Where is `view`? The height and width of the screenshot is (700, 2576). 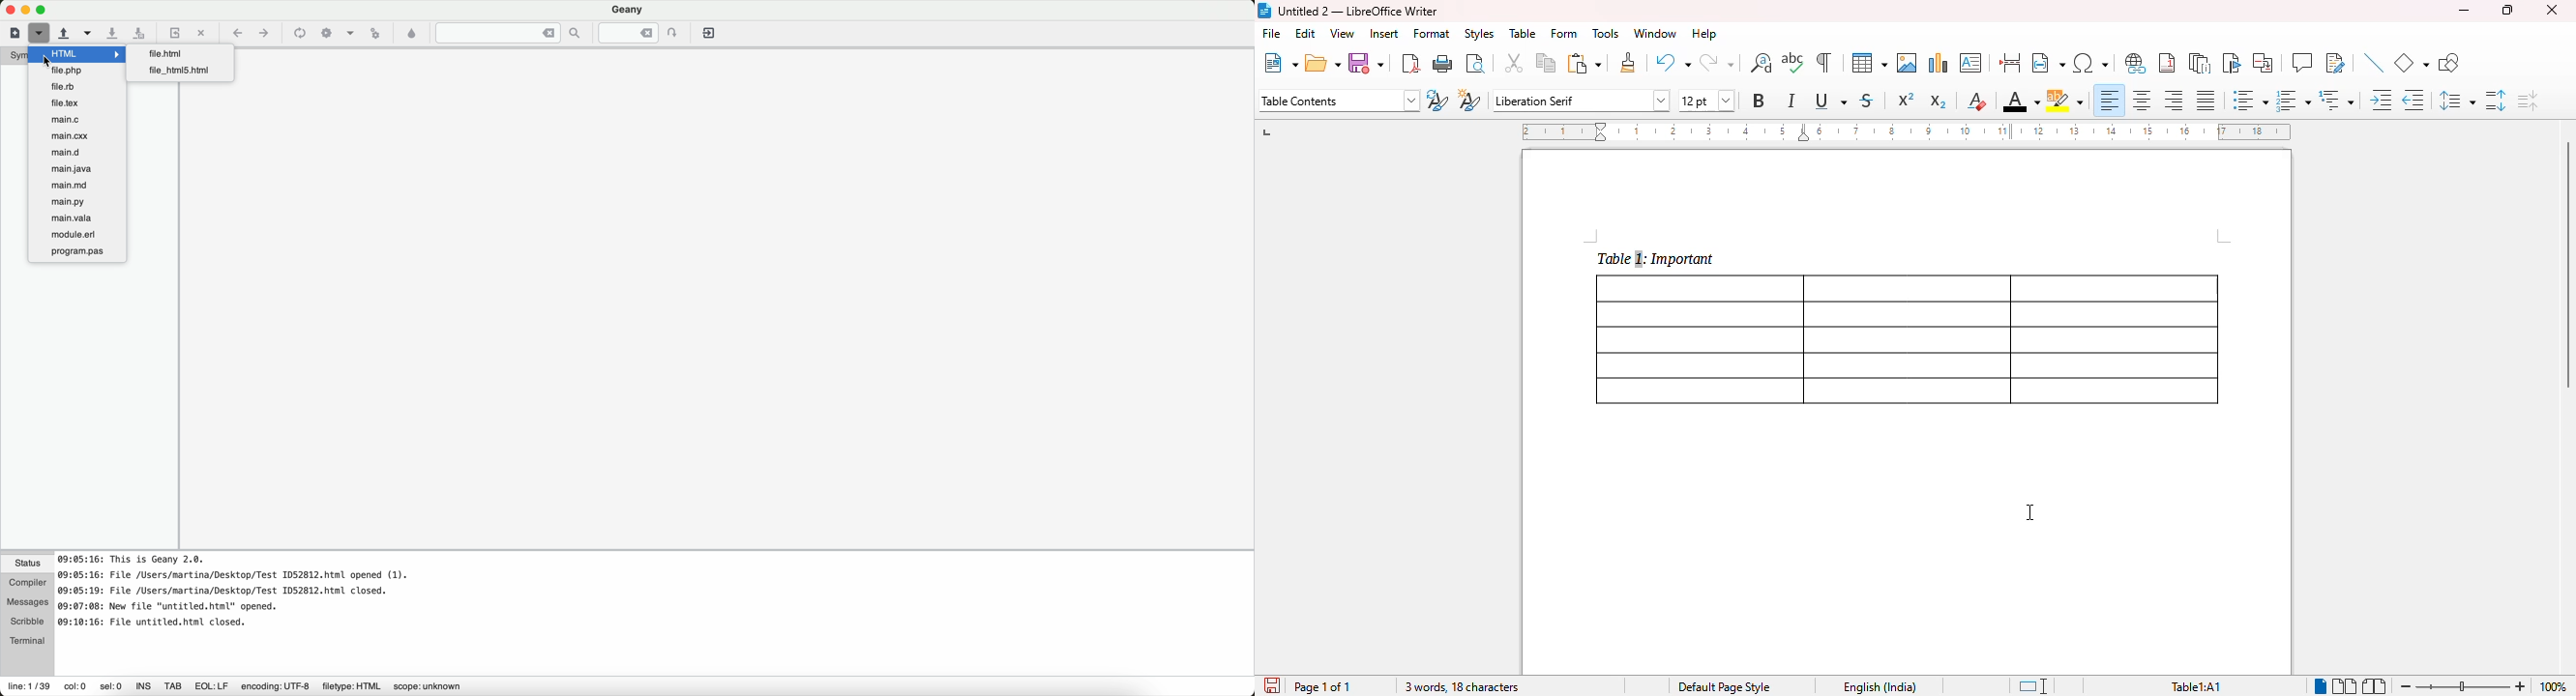 view is located at coordinates (1343, 33).